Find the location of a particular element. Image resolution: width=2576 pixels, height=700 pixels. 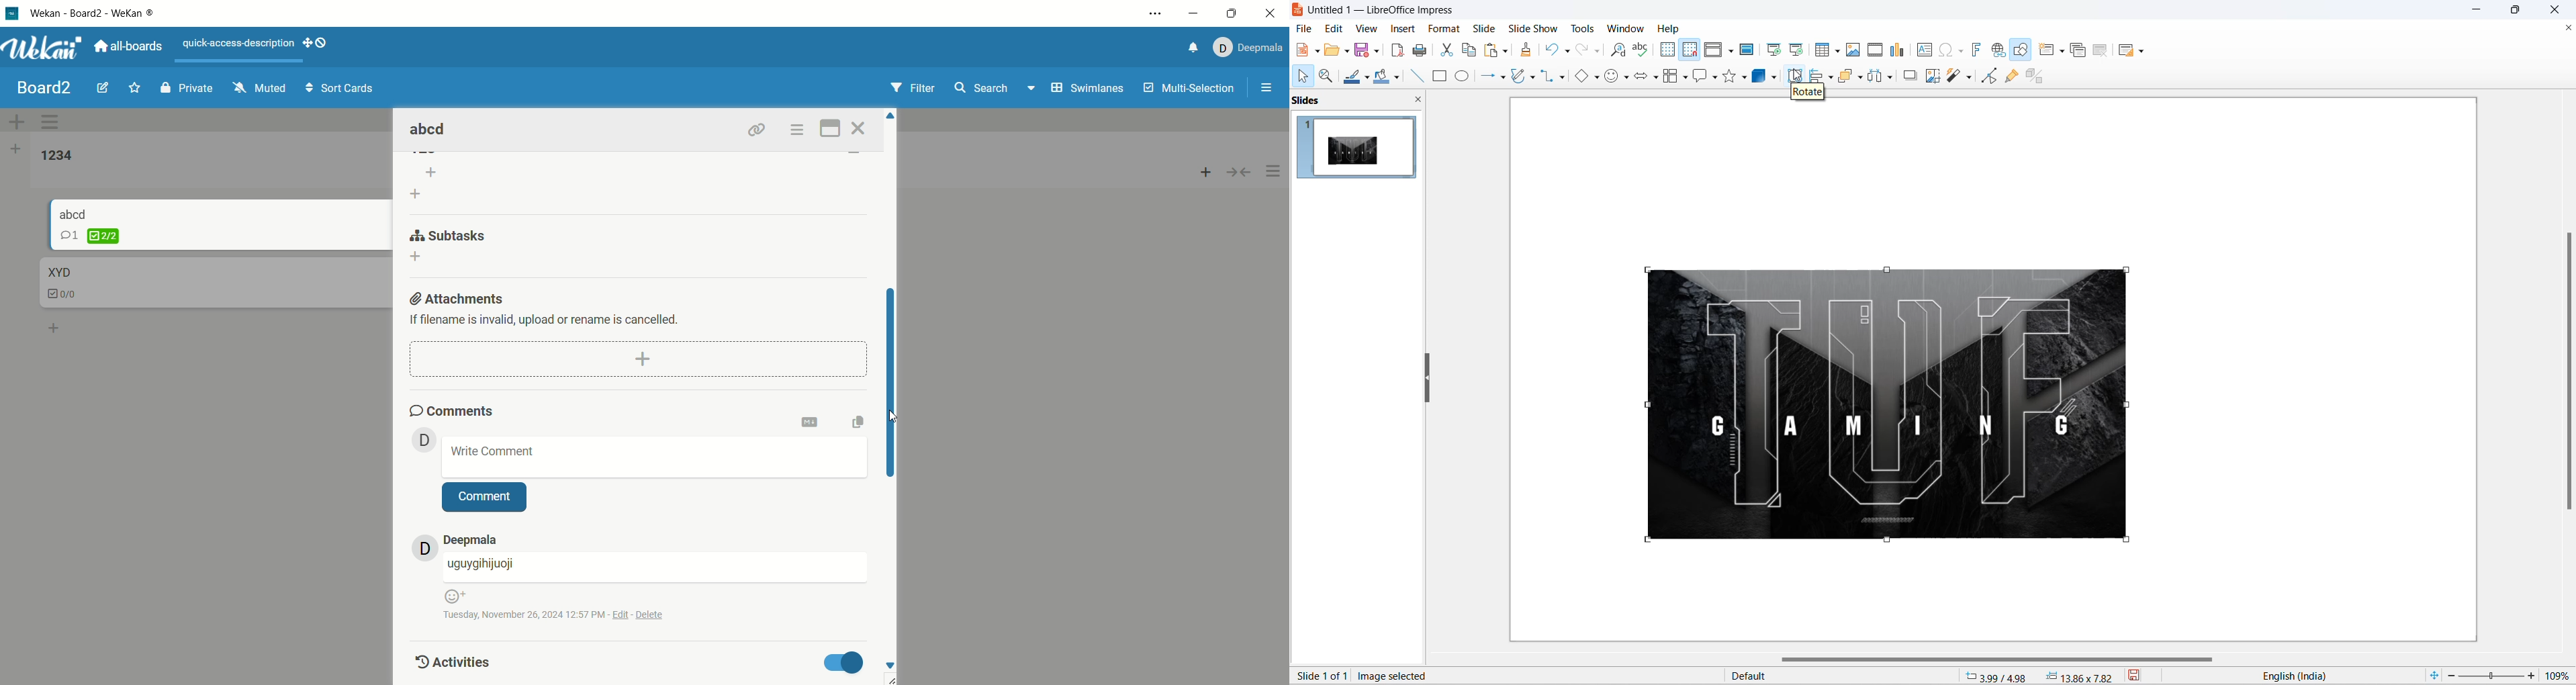

cursor and selection coordinates is located at coordinates (2042, 676).